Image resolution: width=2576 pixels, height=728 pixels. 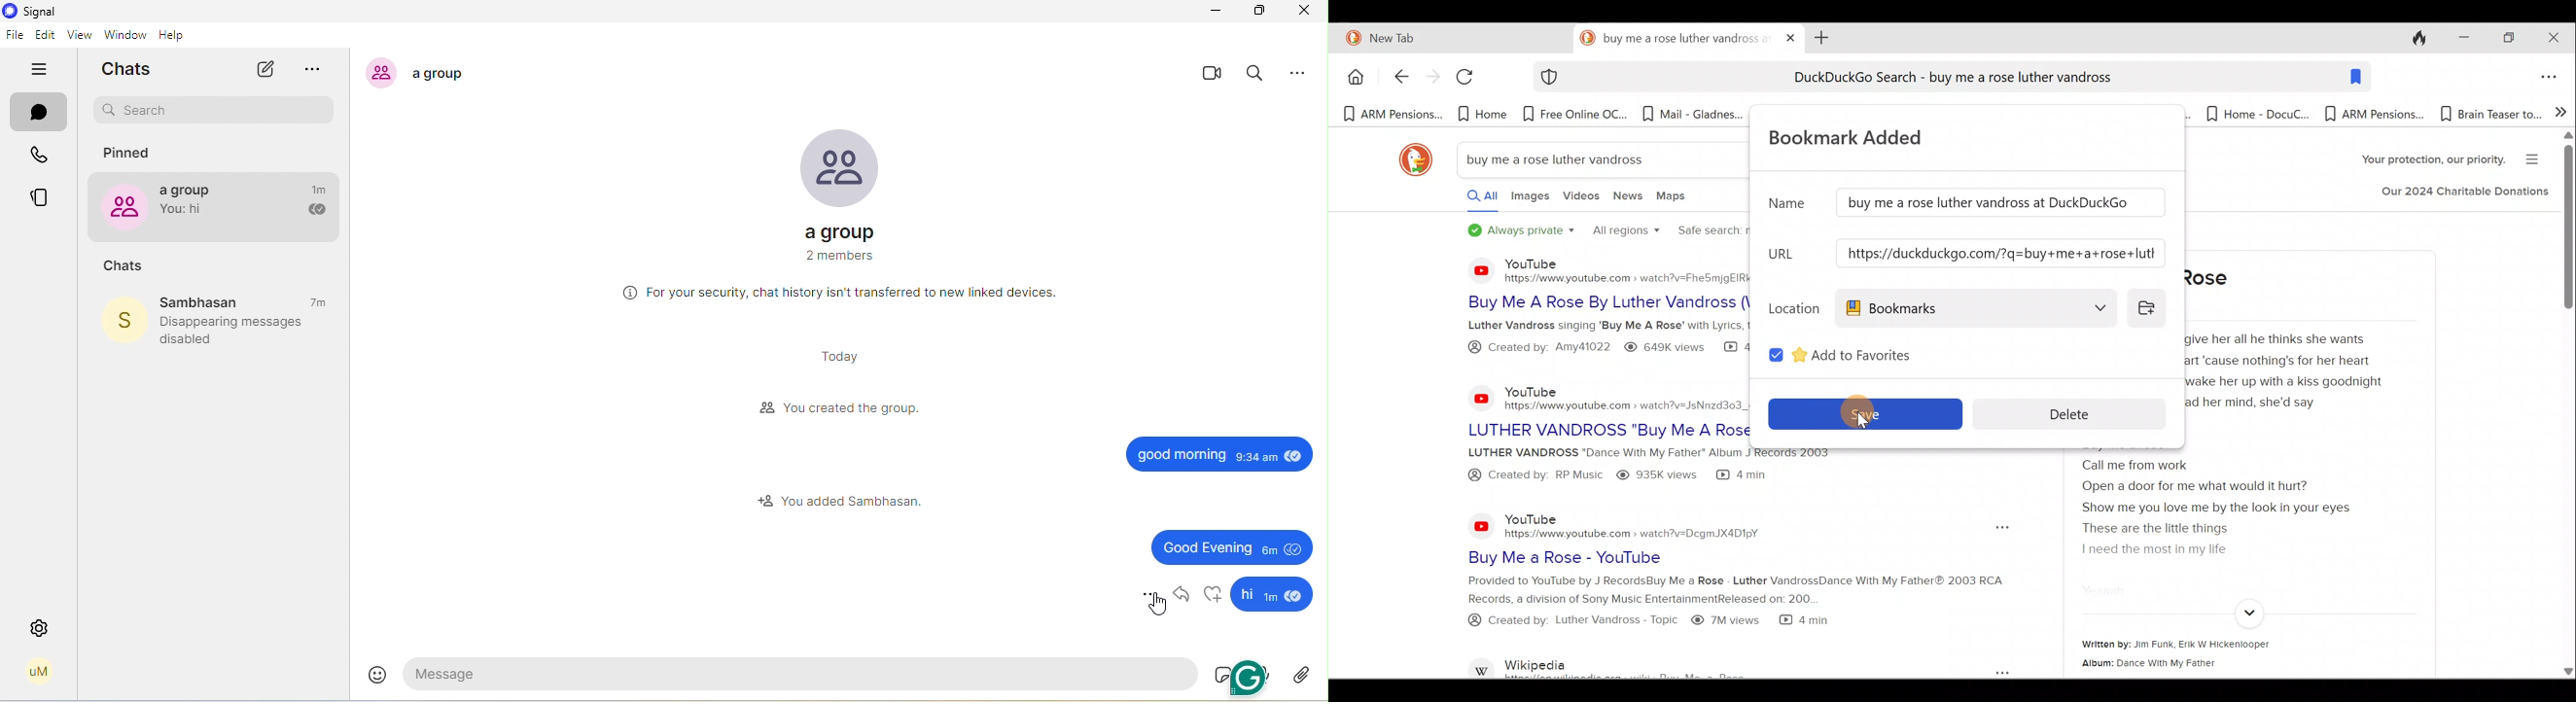 I want to click on chat, so click(x=40, y=115).